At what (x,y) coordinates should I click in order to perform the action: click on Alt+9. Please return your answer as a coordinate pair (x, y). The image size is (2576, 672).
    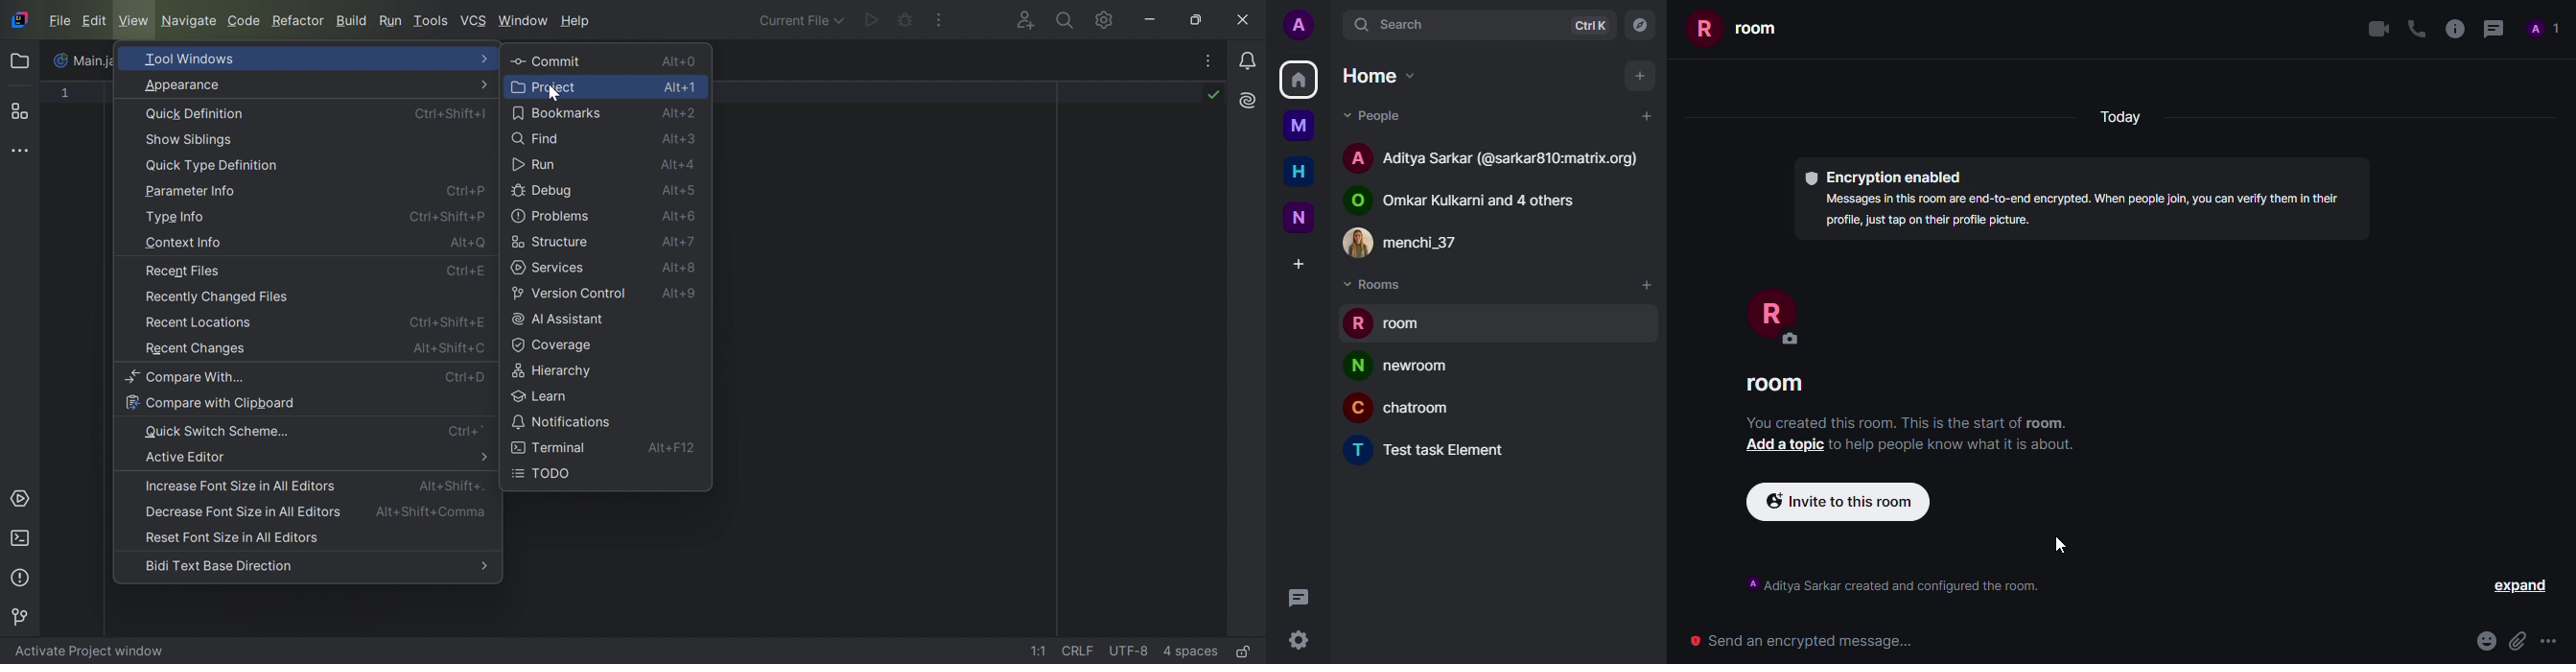
    Looking at the image, I should click on (683, 296).